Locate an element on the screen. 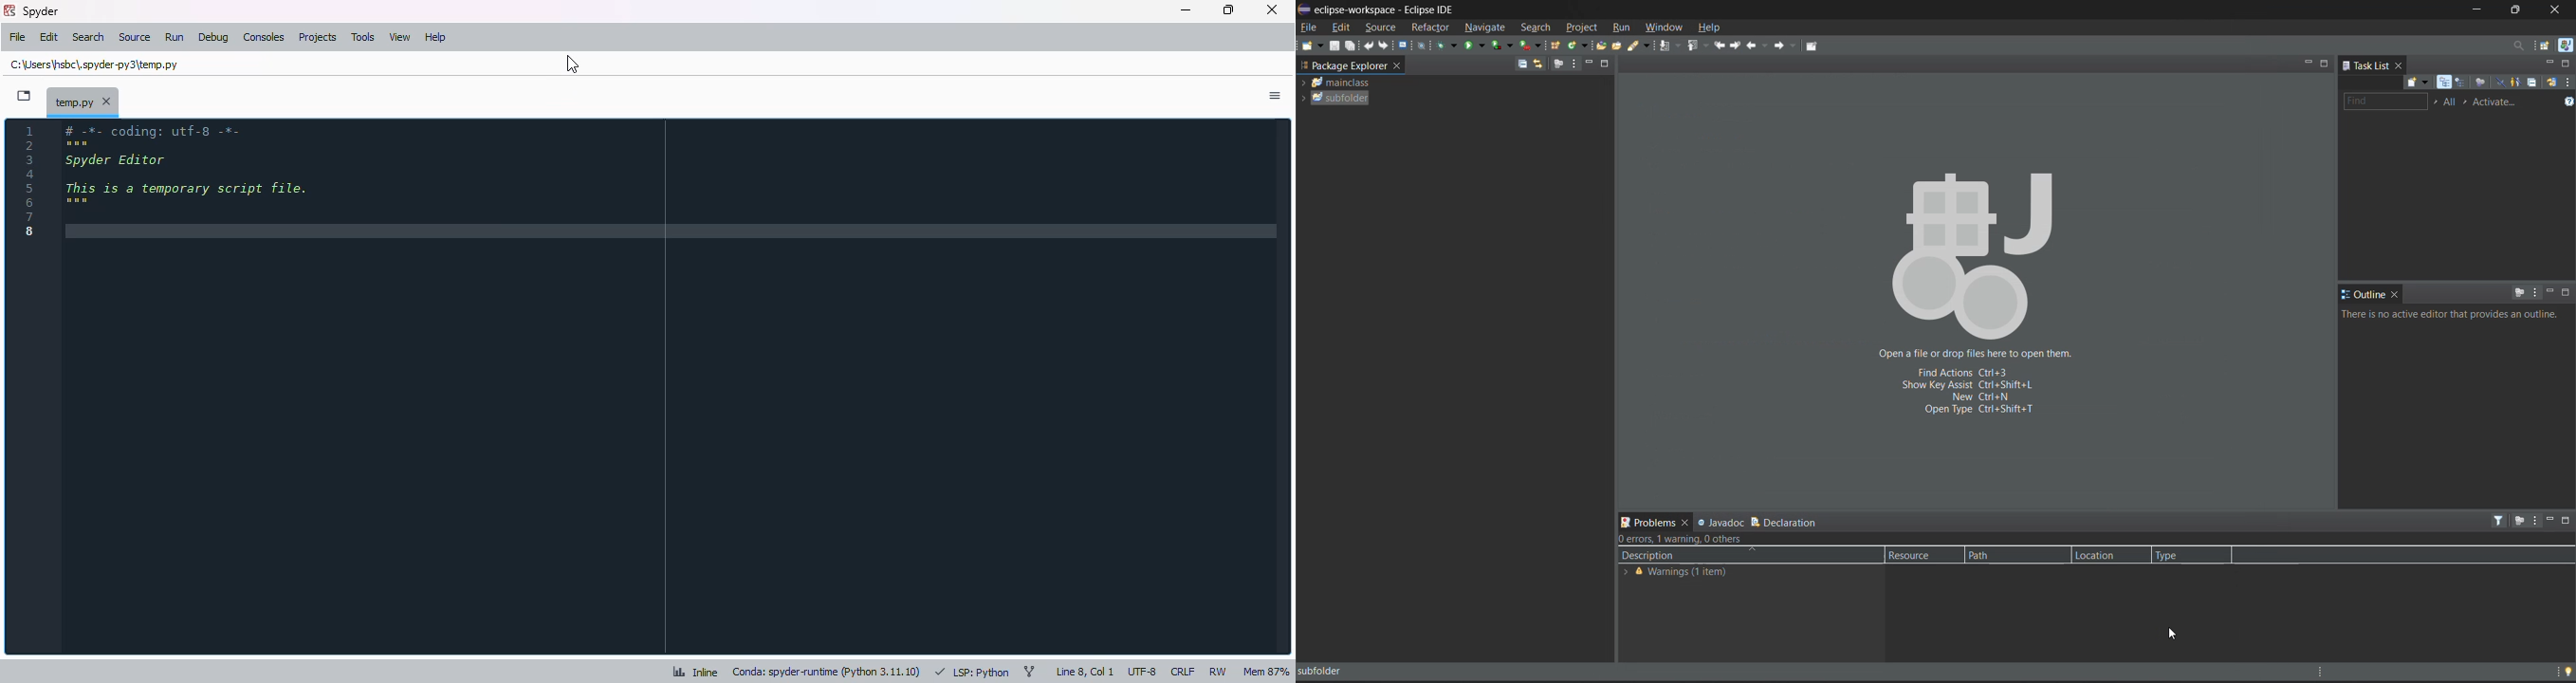  link with editor is located at coordinates (1538, 63).